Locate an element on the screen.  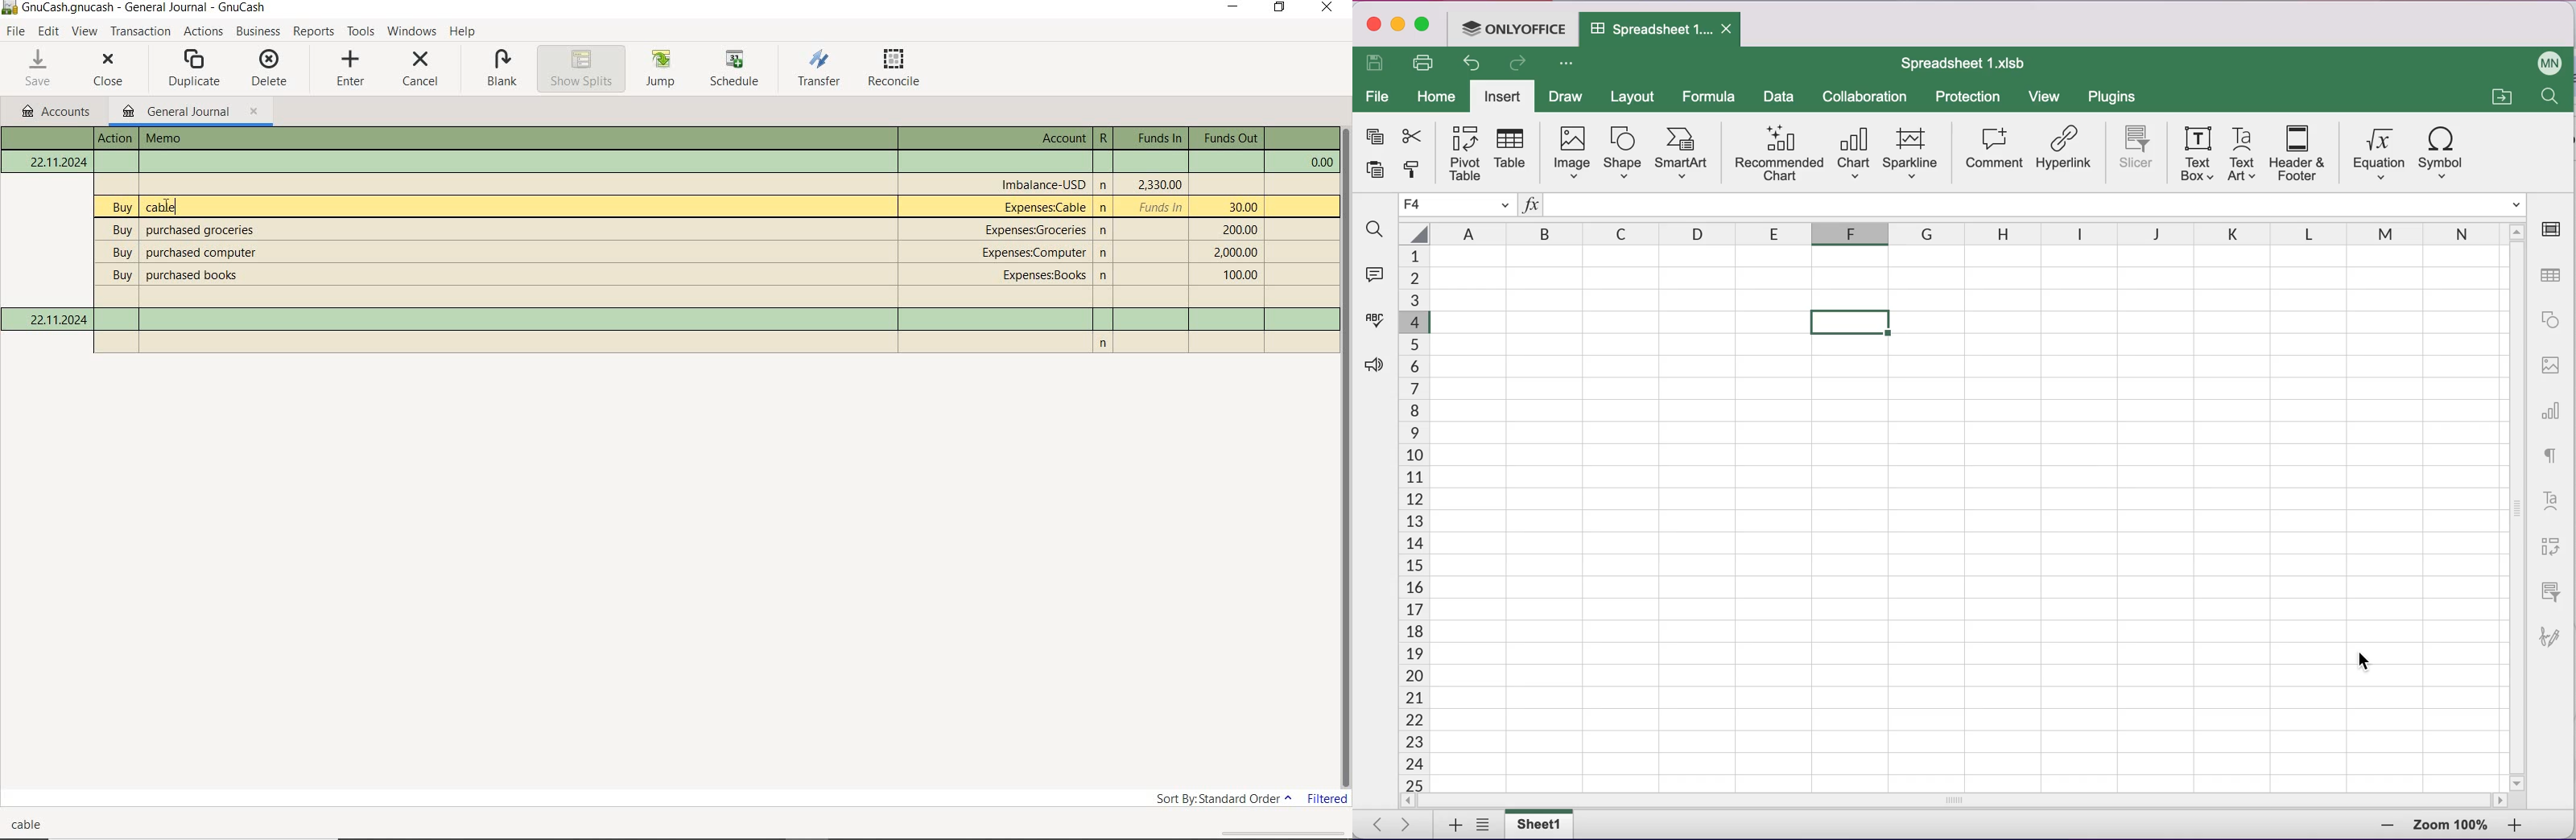
Text is located at coordinates (116, 138).